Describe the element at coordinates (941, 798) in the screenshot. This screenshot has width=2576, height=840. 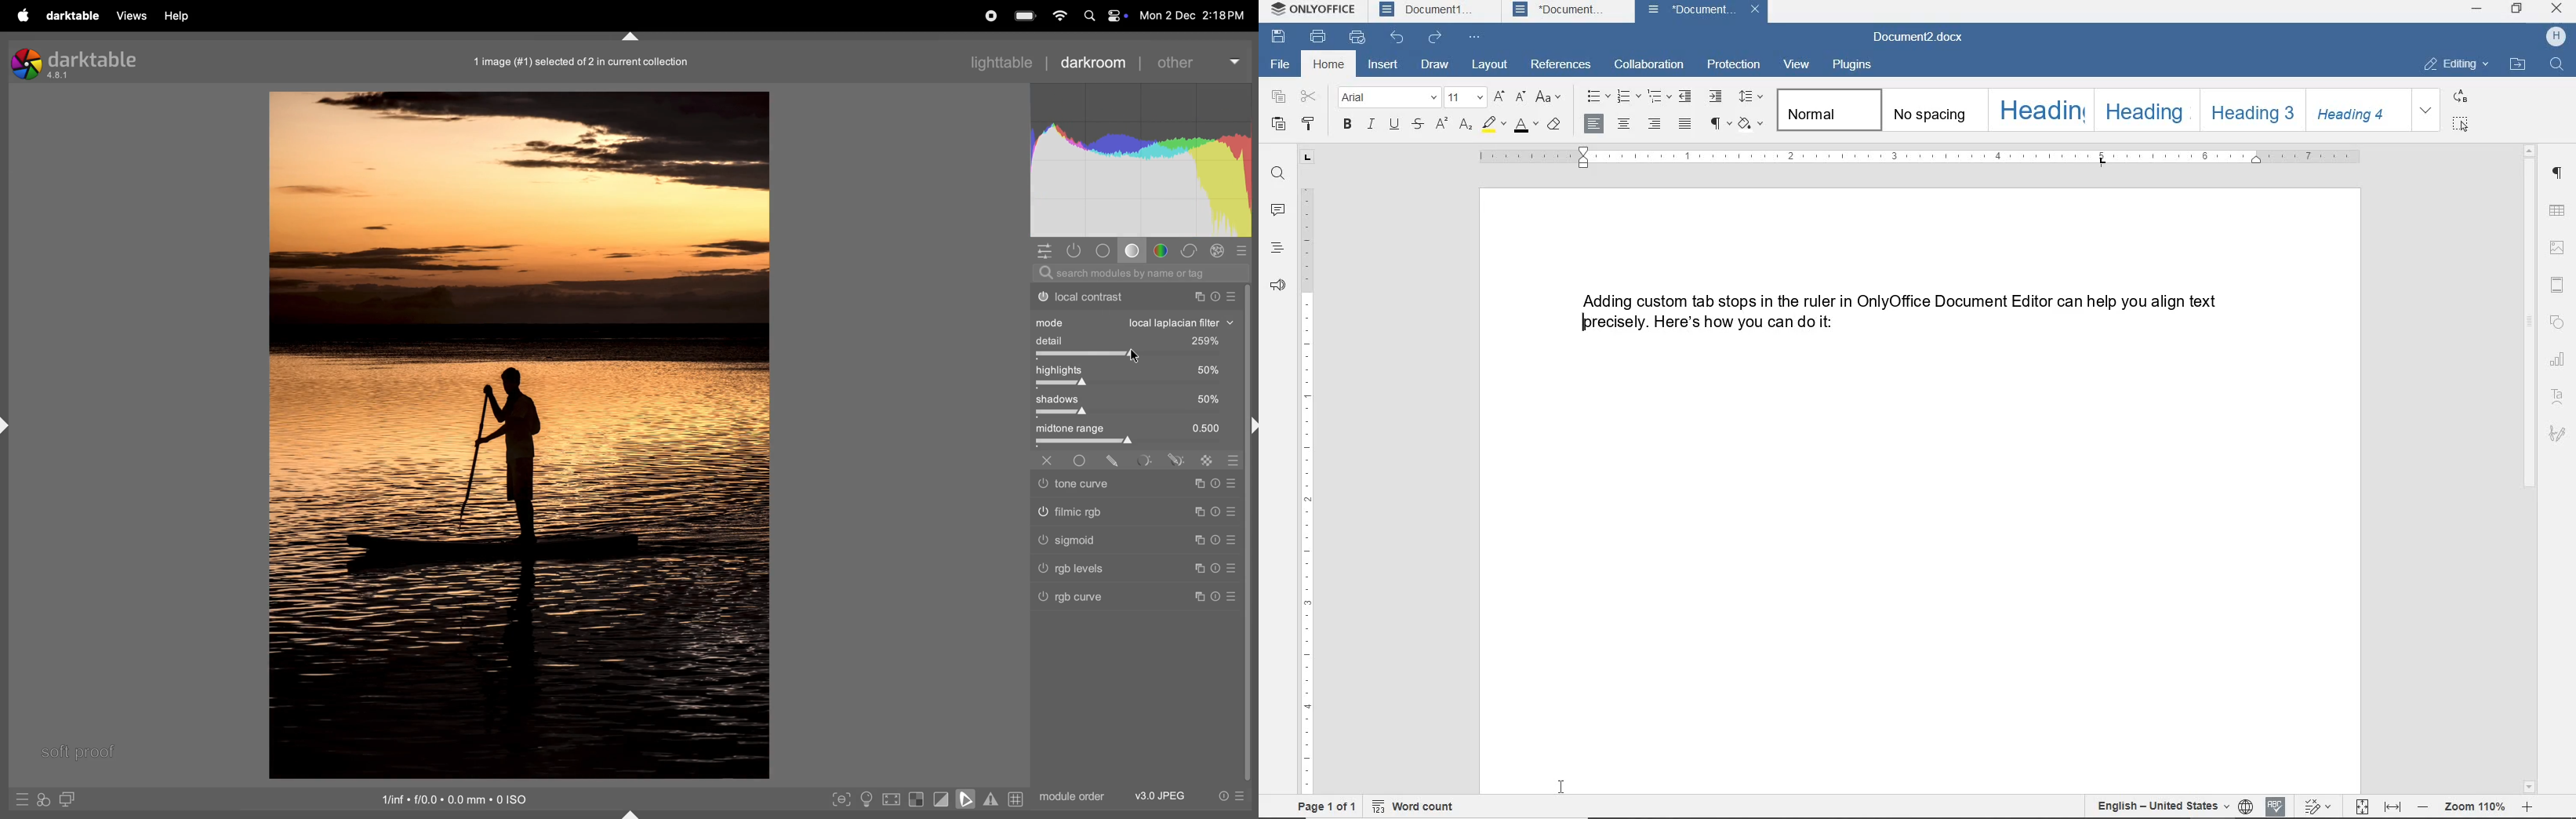
I see `toggle clipping indication` at that location.